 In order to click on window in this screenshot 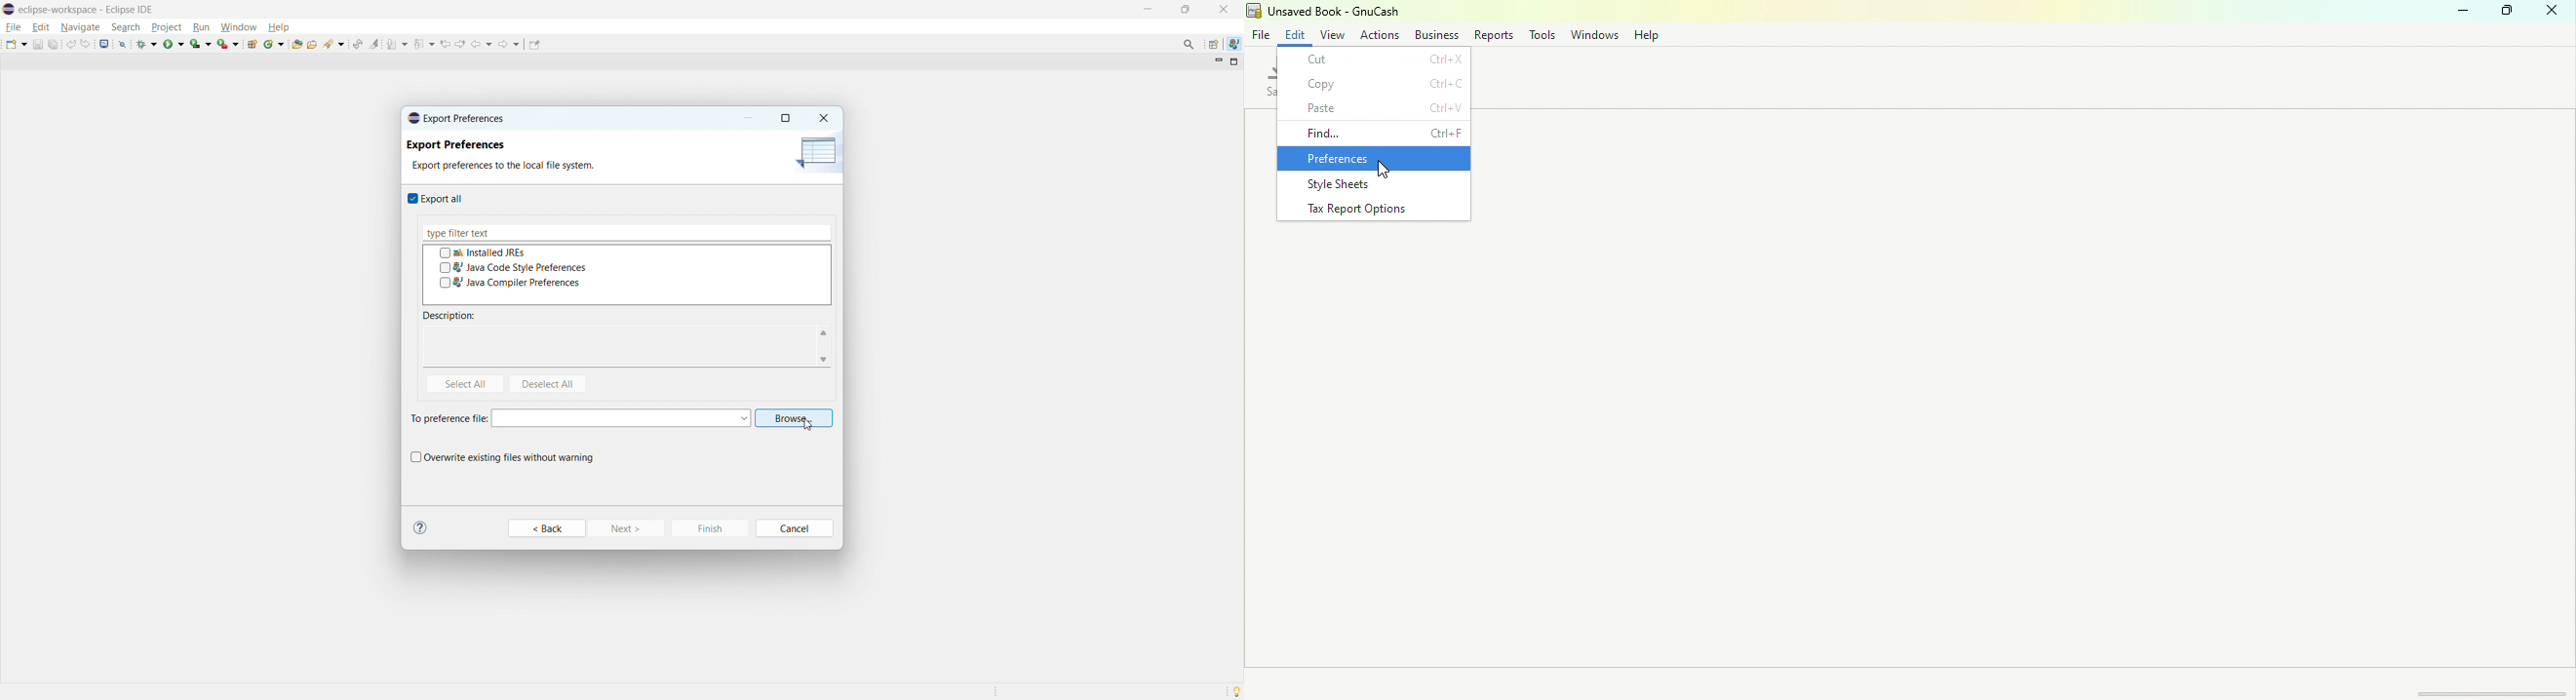, I will do `click(239, 27)`.